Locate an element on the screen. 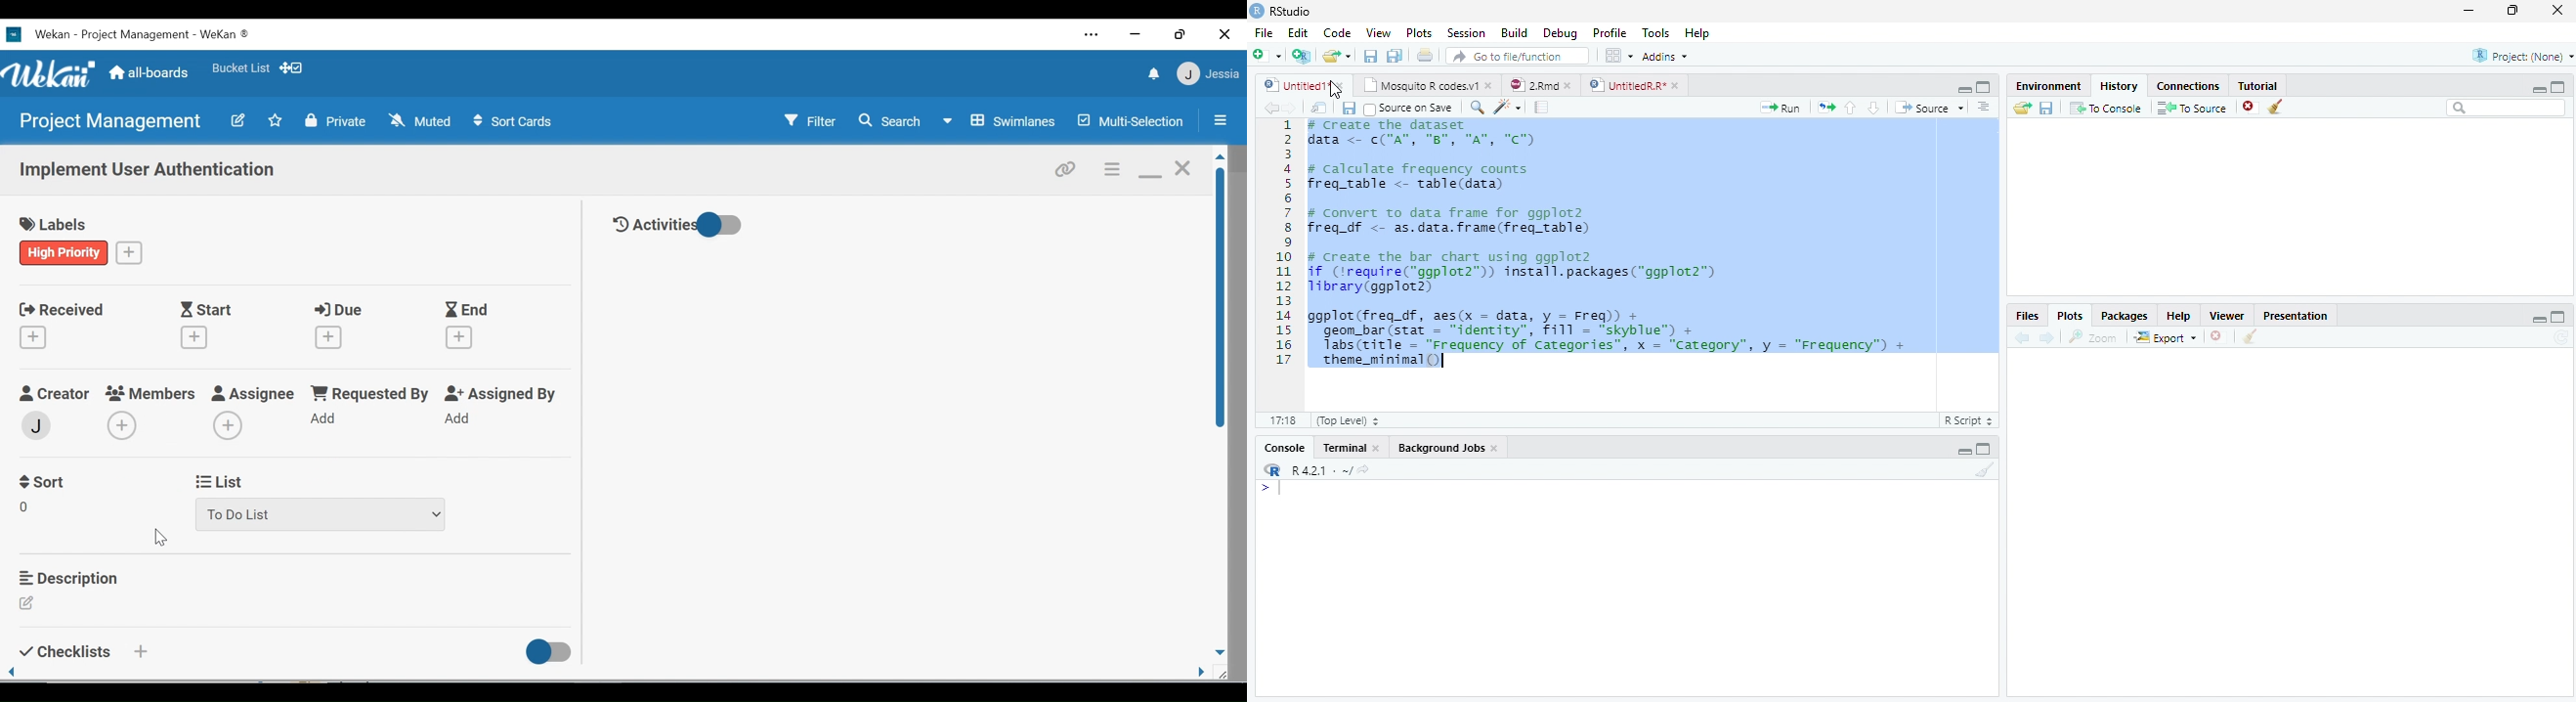  Project Management is located at coordinates (112, 122).